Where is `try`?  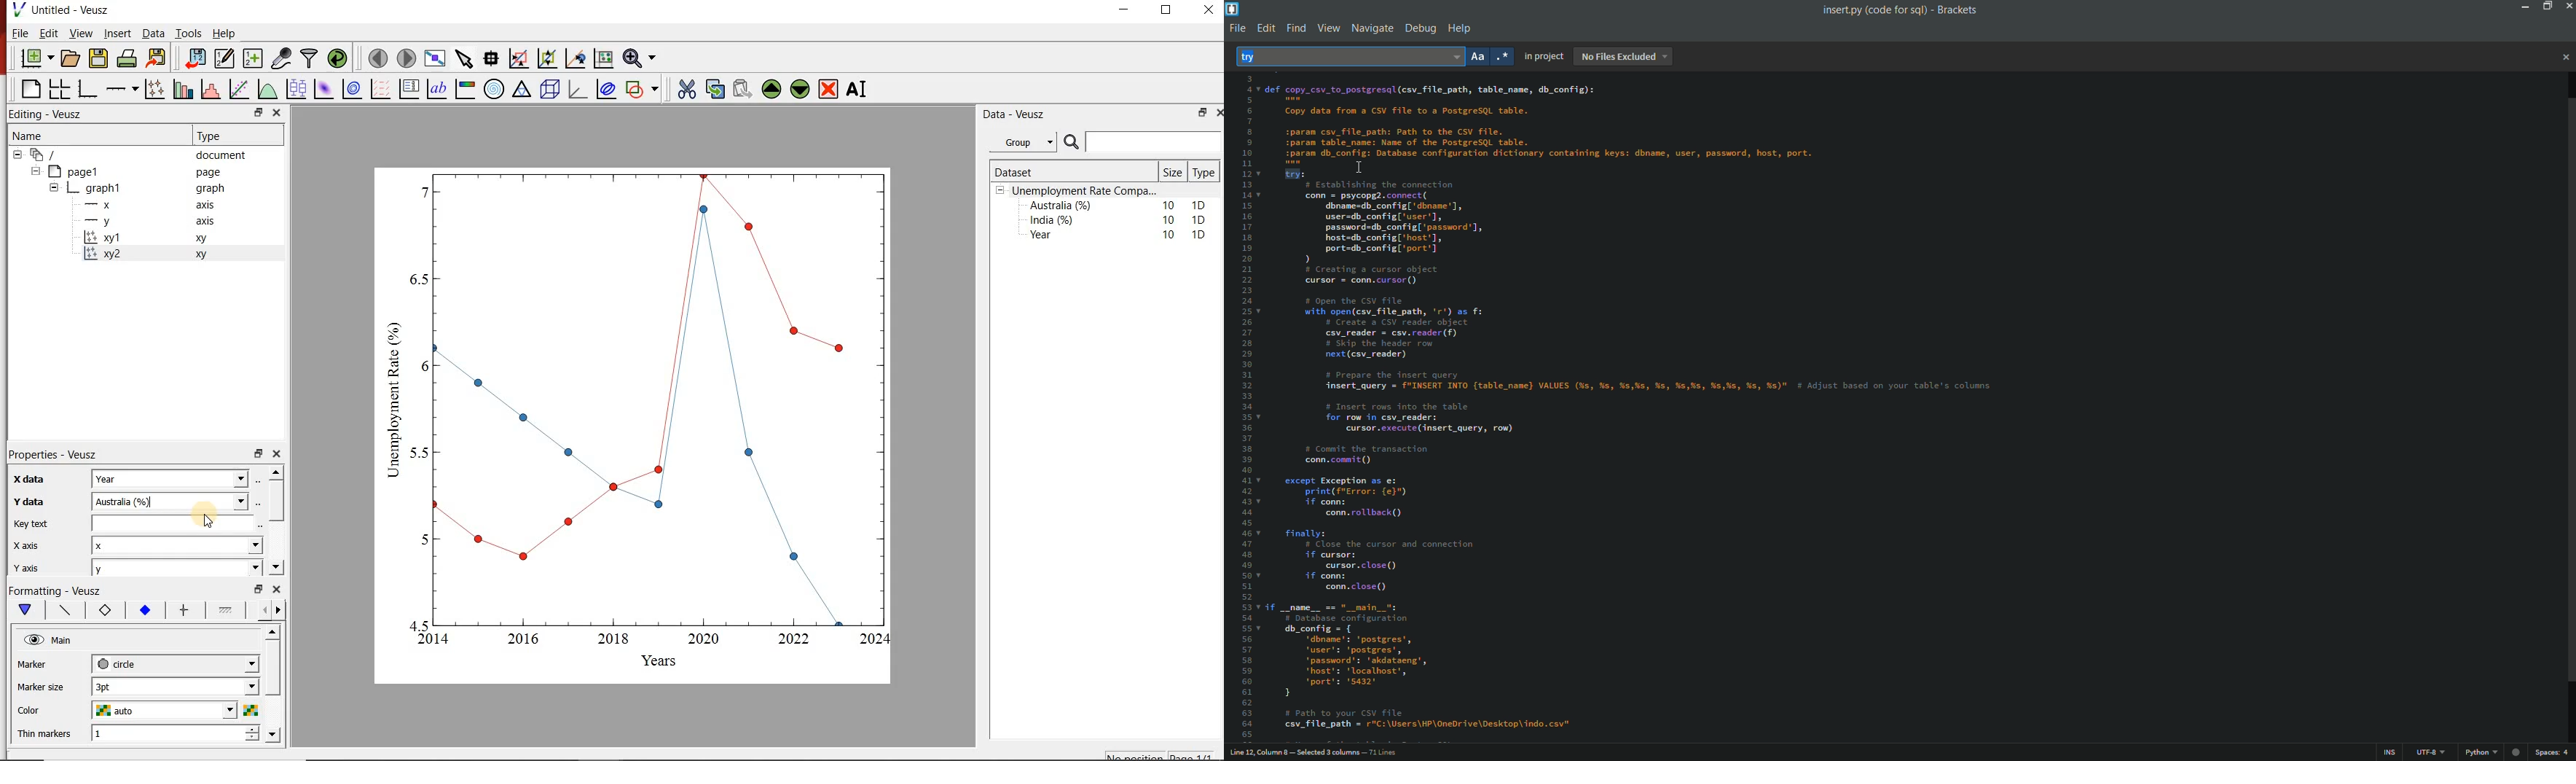 try is located at coordinates (1261, 56).